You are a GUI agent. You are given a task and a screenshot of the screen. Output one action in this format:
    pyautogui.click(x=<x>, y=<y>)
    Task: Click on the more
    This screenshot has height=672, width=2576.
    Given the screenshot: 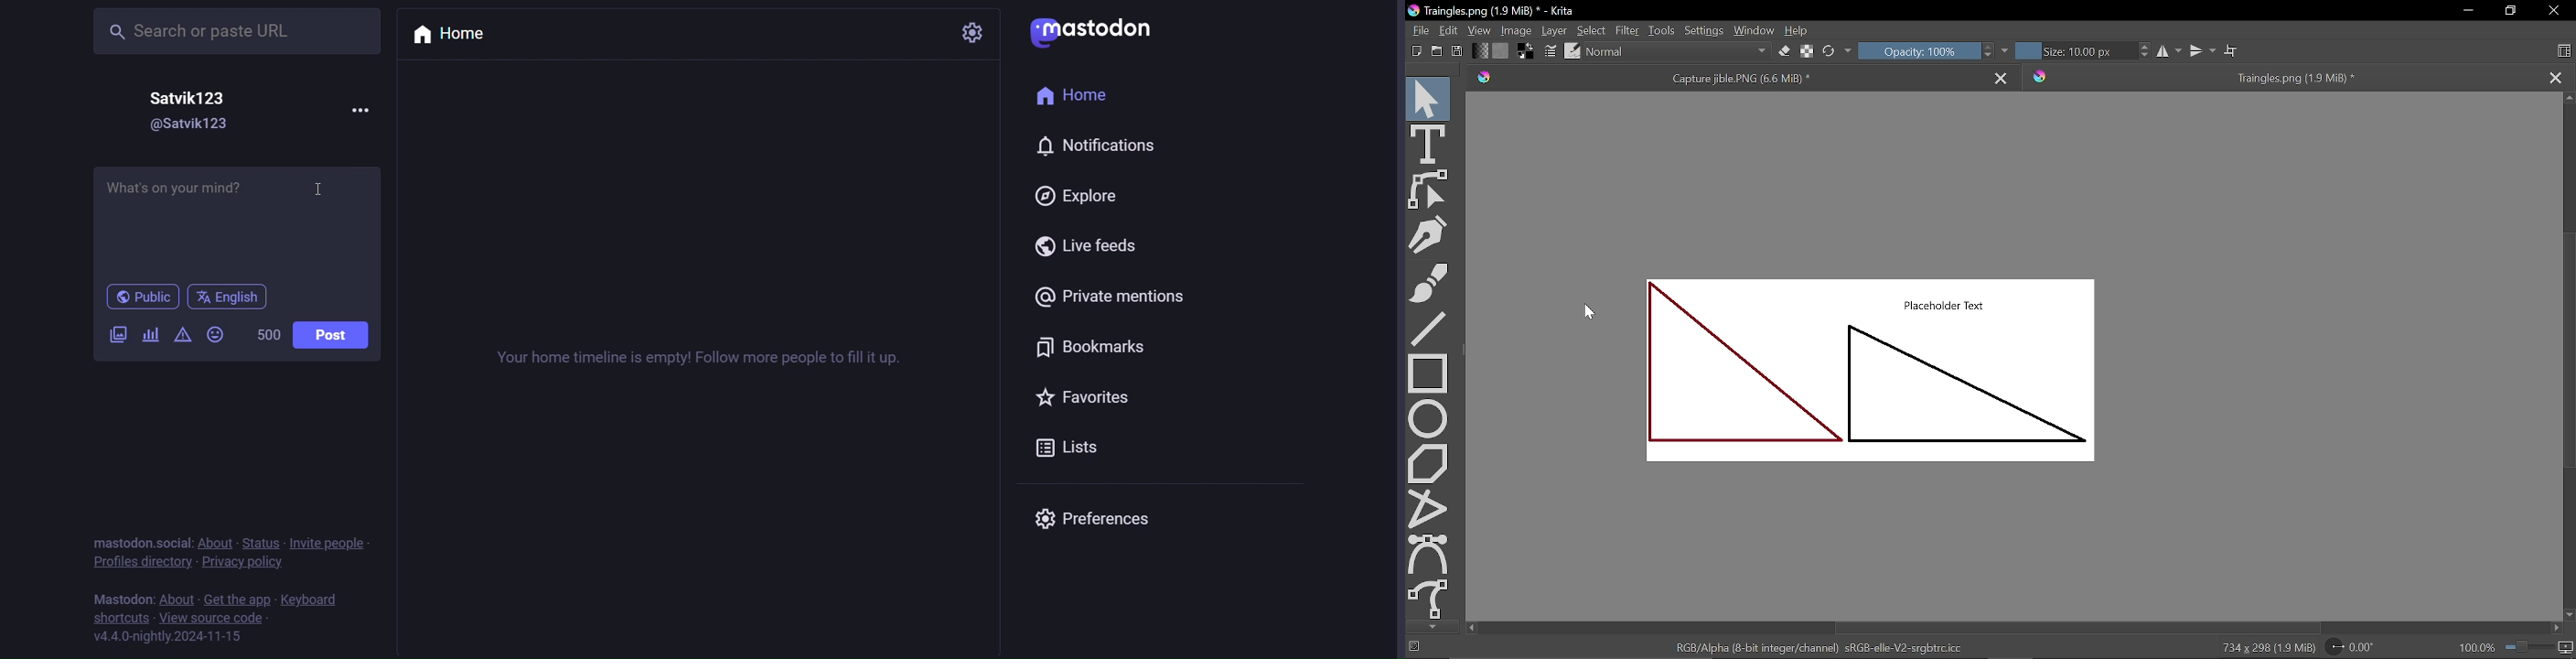 What is the action you would take?
    pyautogui.click(x=352, y=108)
    